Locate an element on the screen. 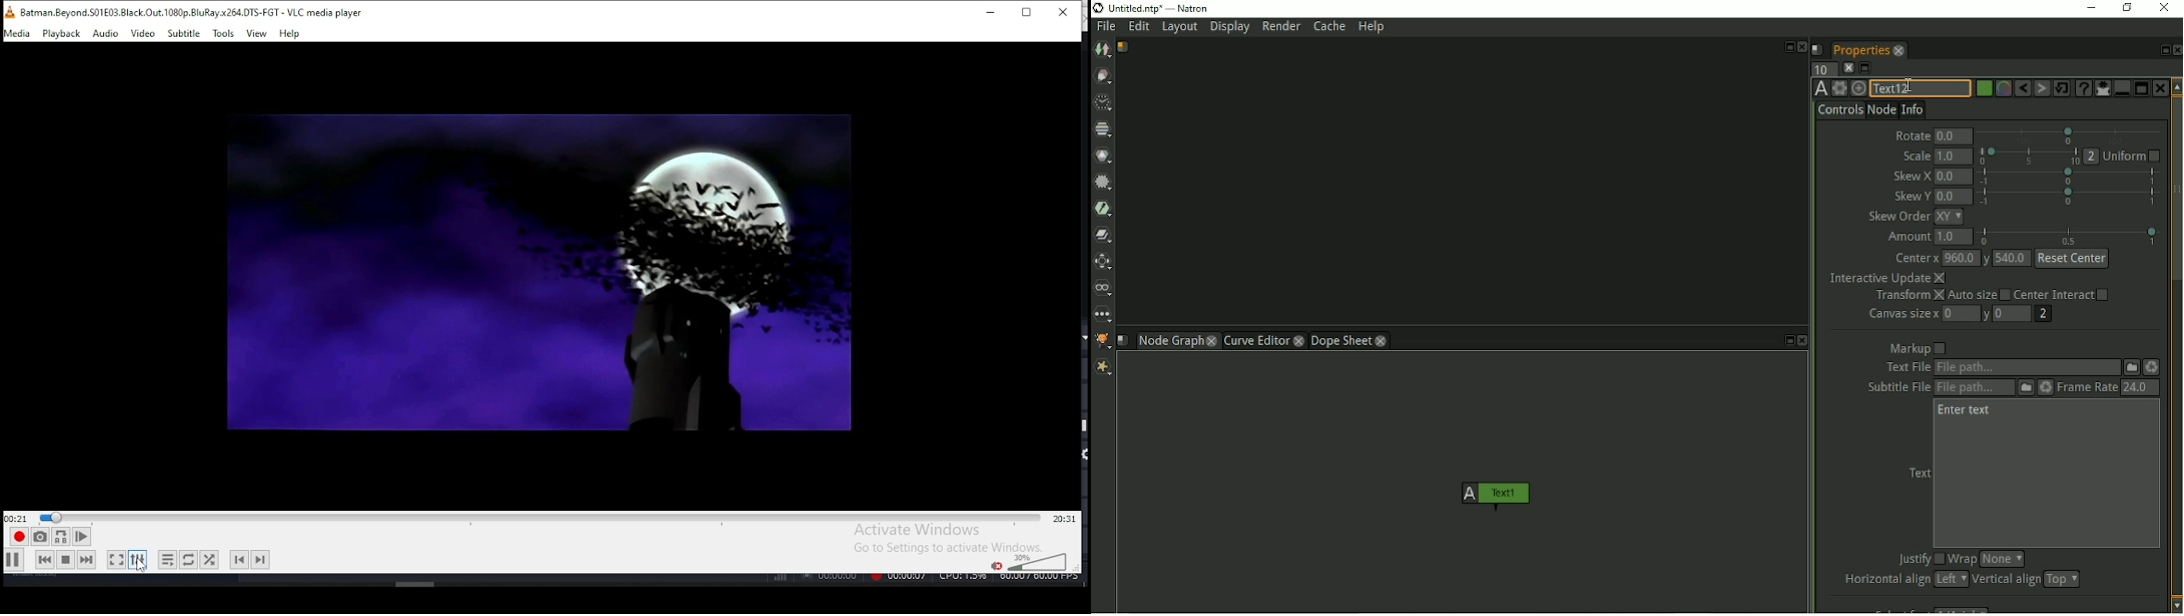 The width and height of the screenshot is (2184, 616). restore is located at coordinates (1027, 14).